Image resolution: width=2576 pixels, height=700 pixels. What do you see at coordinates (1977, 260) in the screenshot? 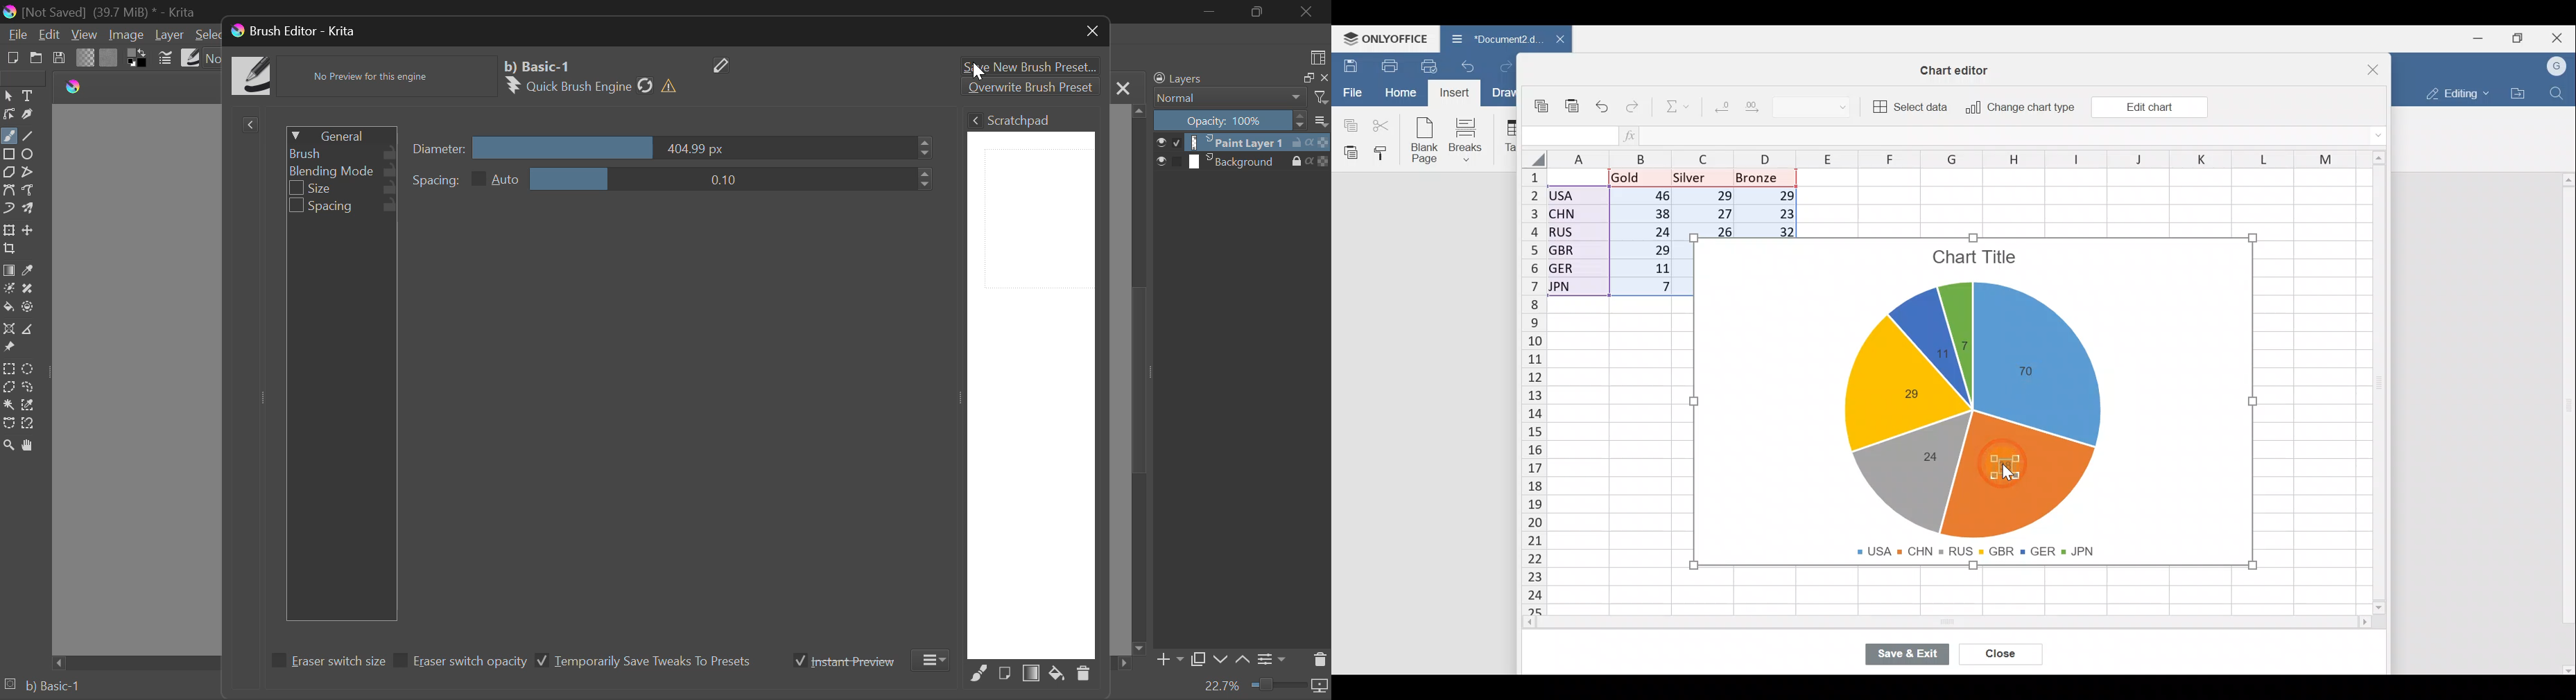
I see `Chart title` at bounding box center [1977, 260].